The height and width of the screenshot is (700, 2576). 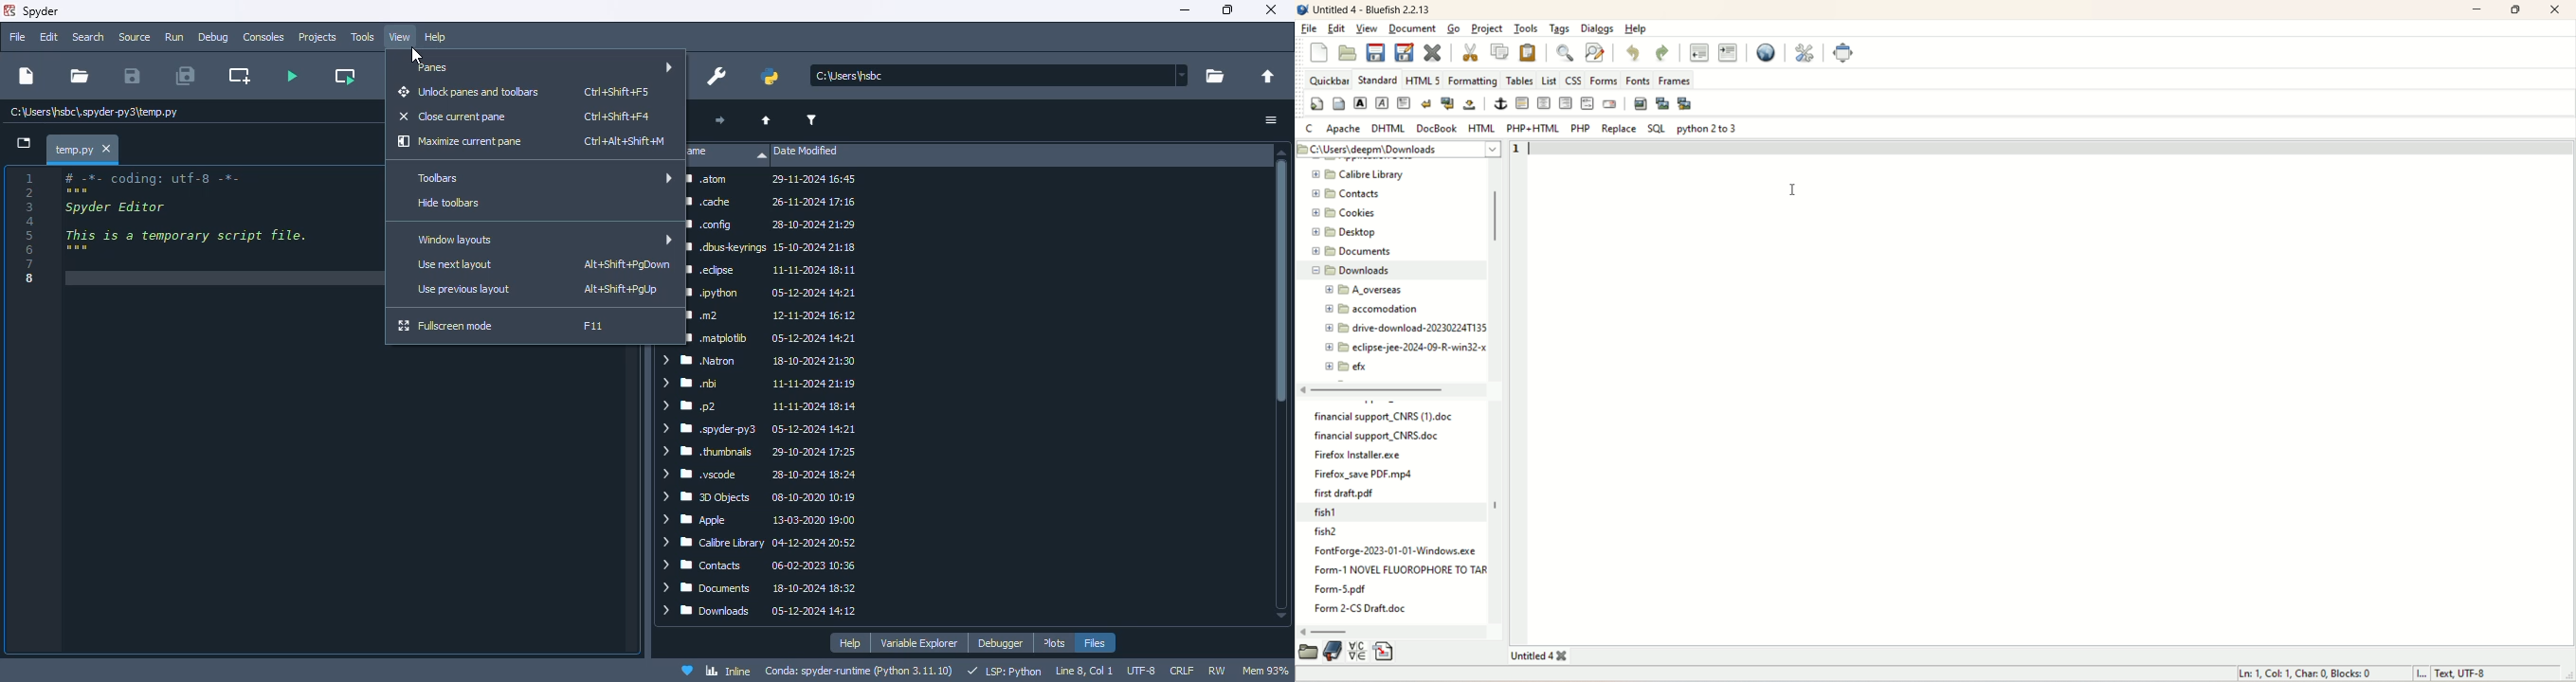 What do you see at coordinates (1528, 52) in the screenshot?
I see `paste` at bounding box center [1528, 52].